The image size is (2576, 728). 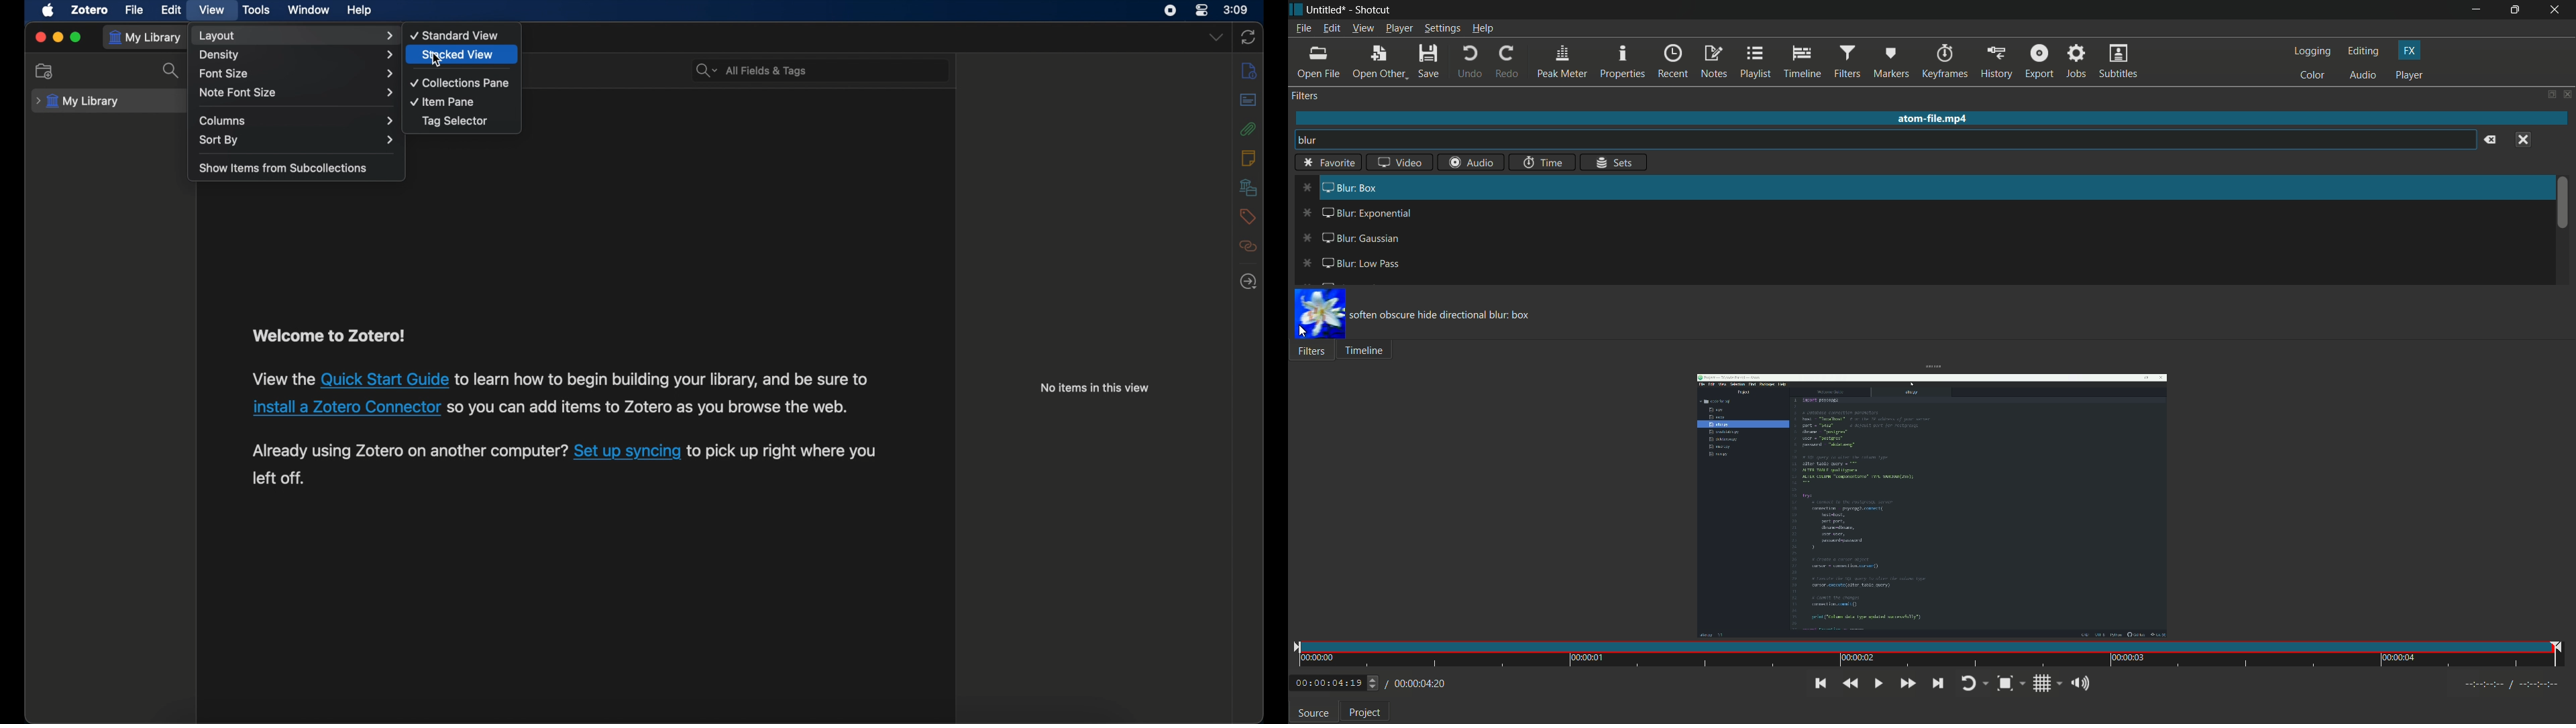 I want to click on show items from sub collections, so click(x=284, y=169).